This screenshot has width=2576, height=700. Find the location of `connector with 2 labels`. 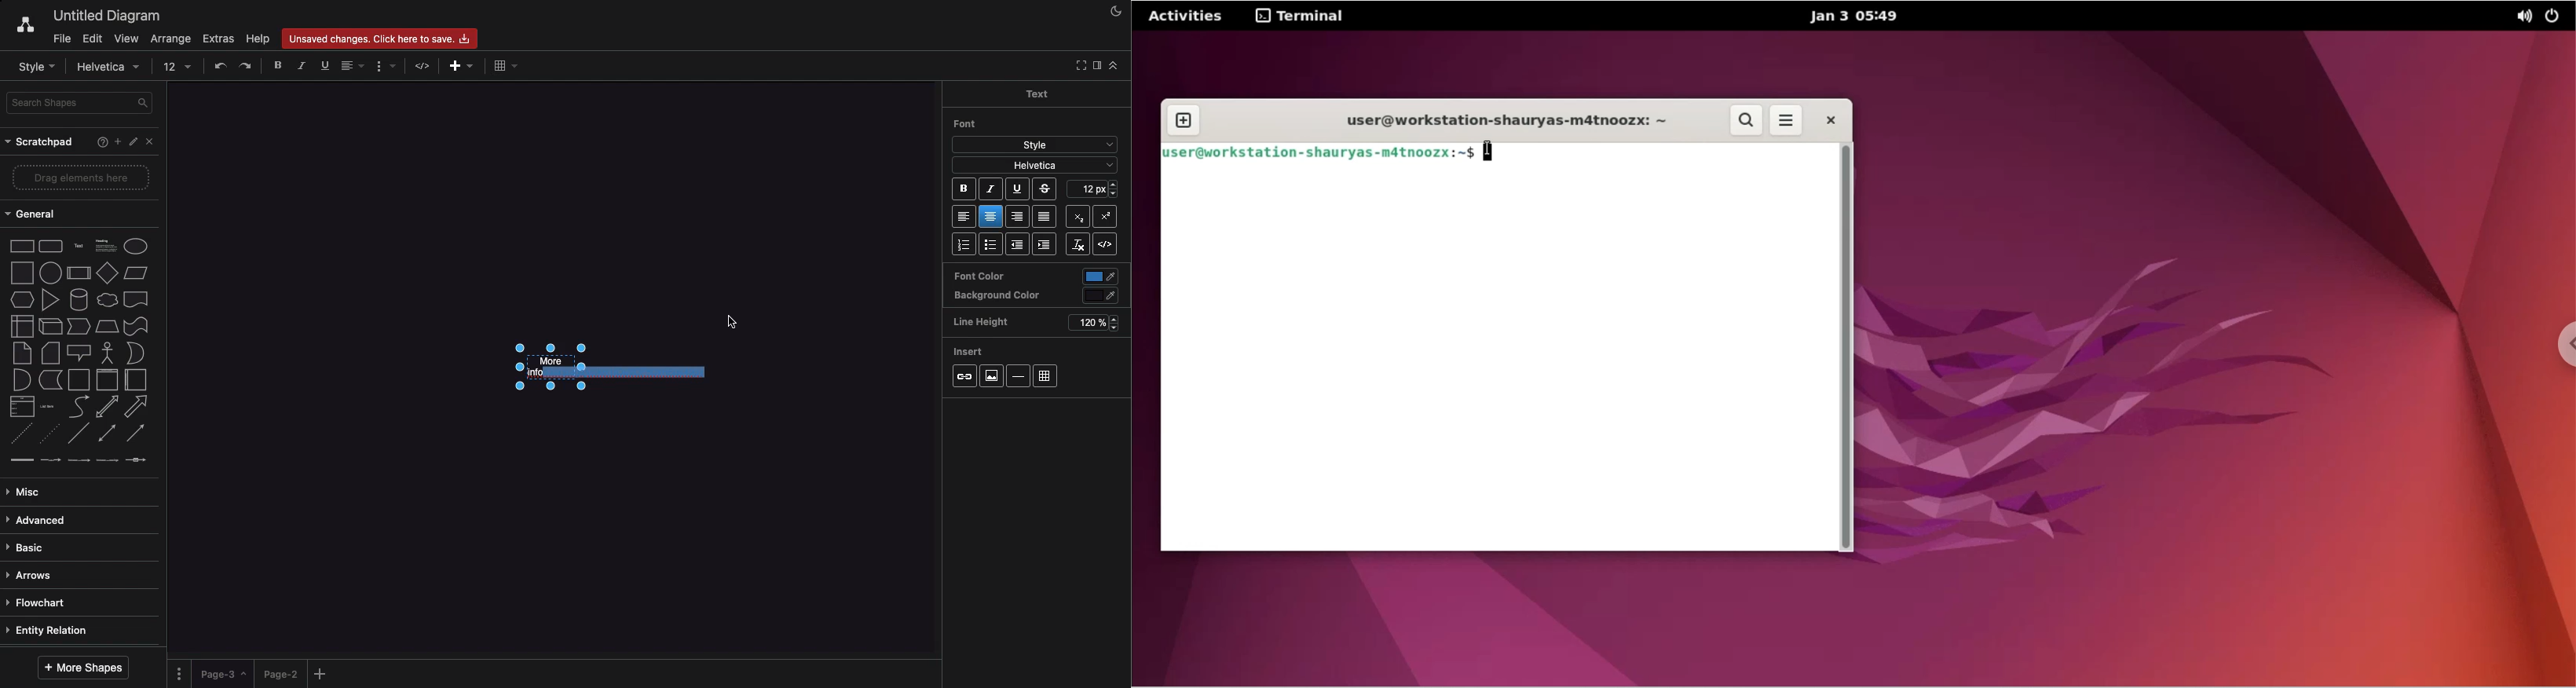

connector with 2 labels is located at coordinates (79, 460).